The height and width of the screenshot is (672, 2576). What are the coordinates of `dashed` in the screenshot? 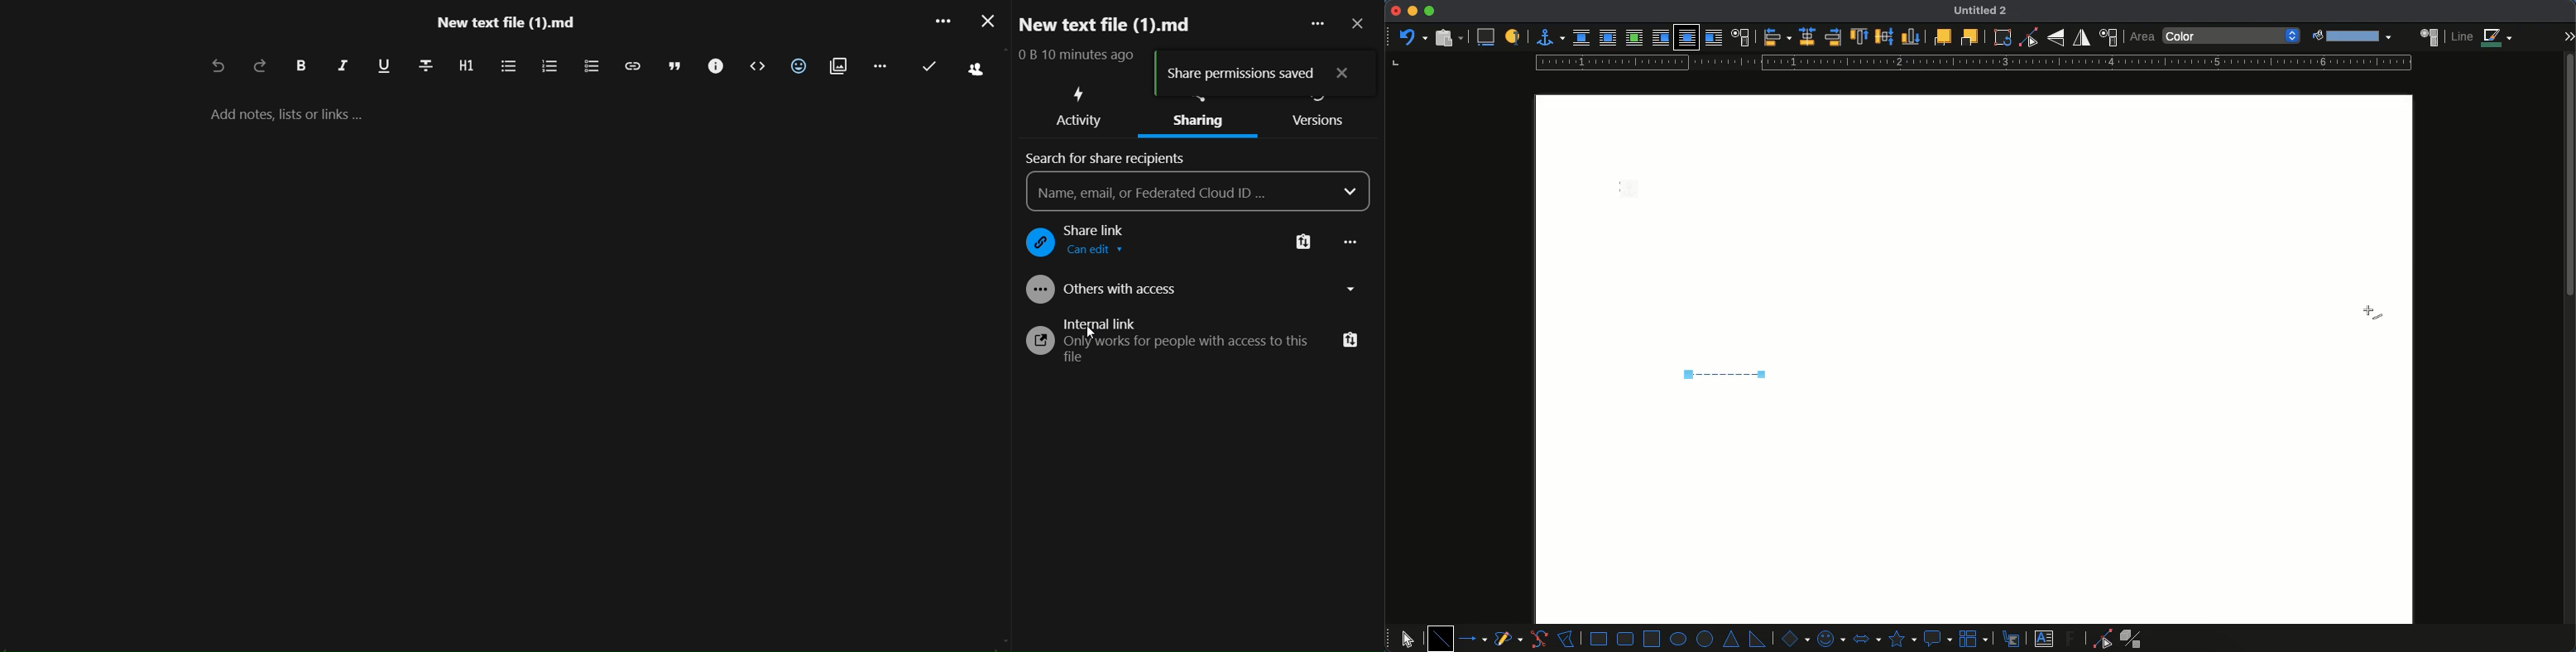 It's located at (1727, 372).